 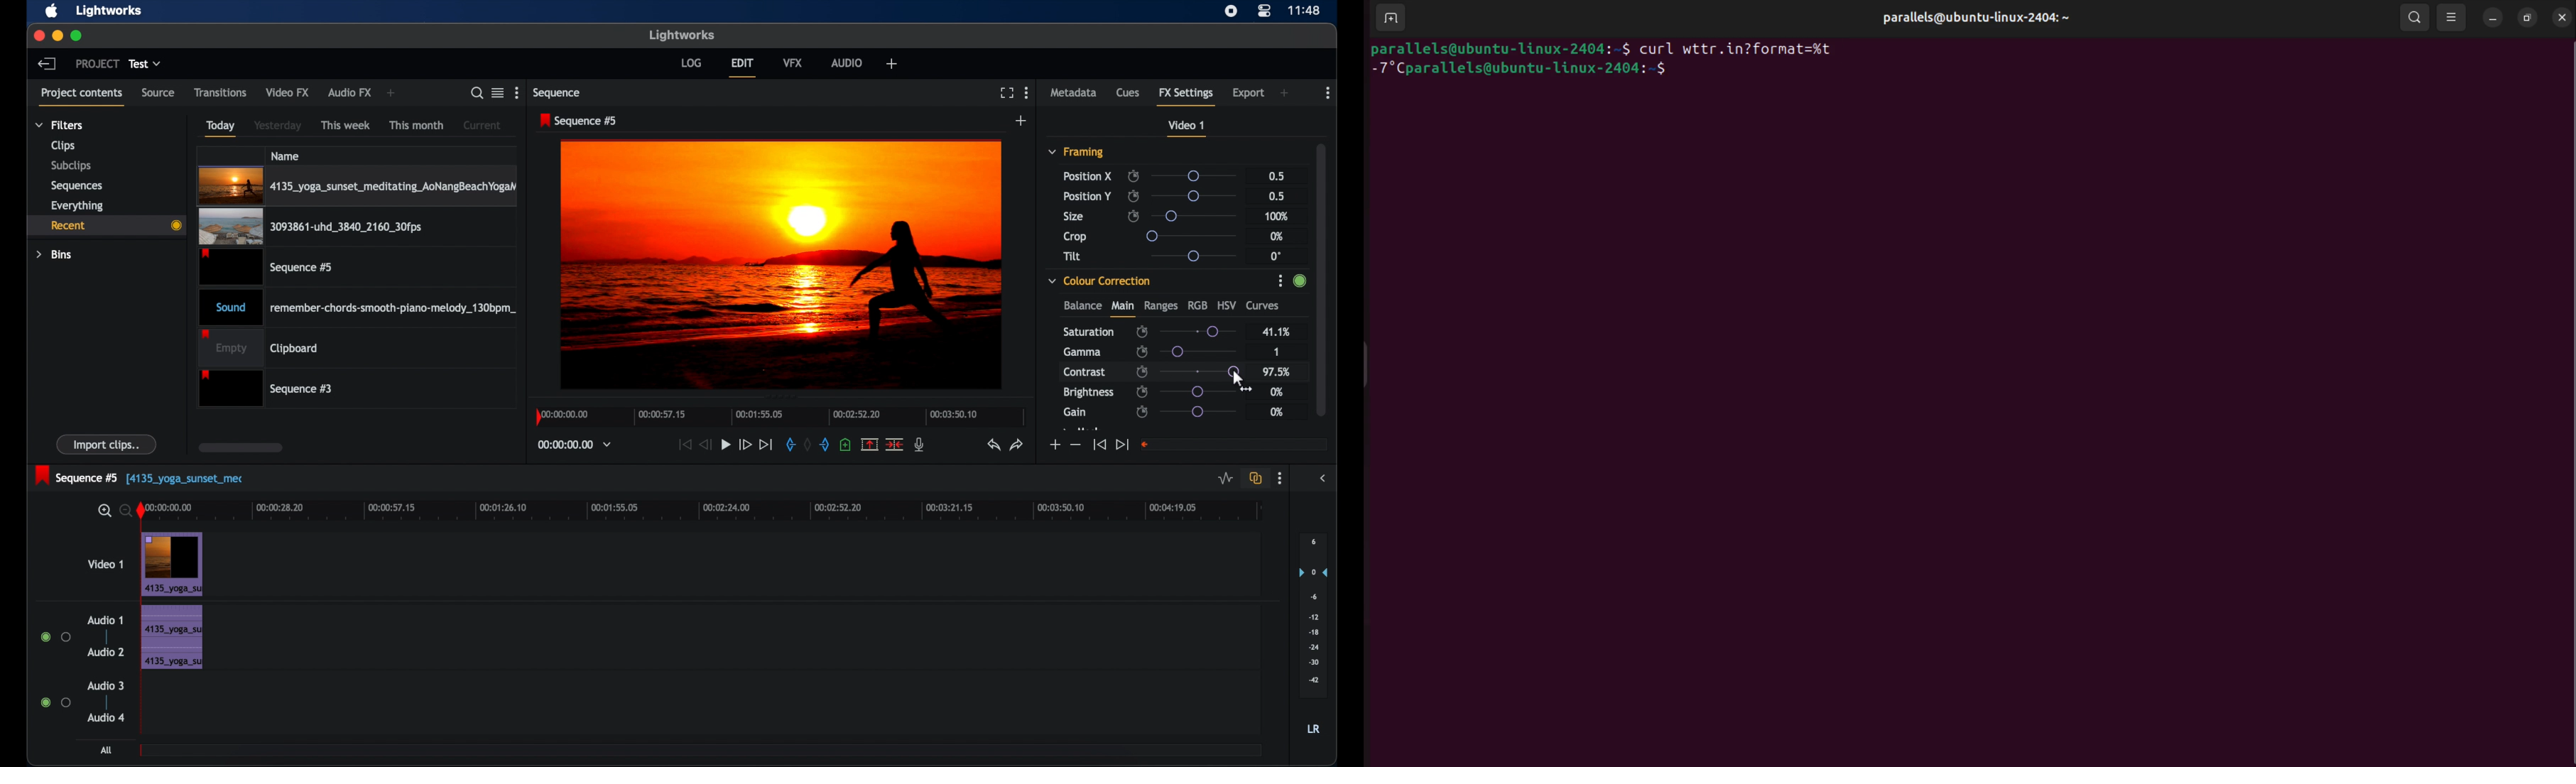 What do you see at coordinates (220, 92) in the screenshot?
I see `transitions` at bounding box center [220, 92].